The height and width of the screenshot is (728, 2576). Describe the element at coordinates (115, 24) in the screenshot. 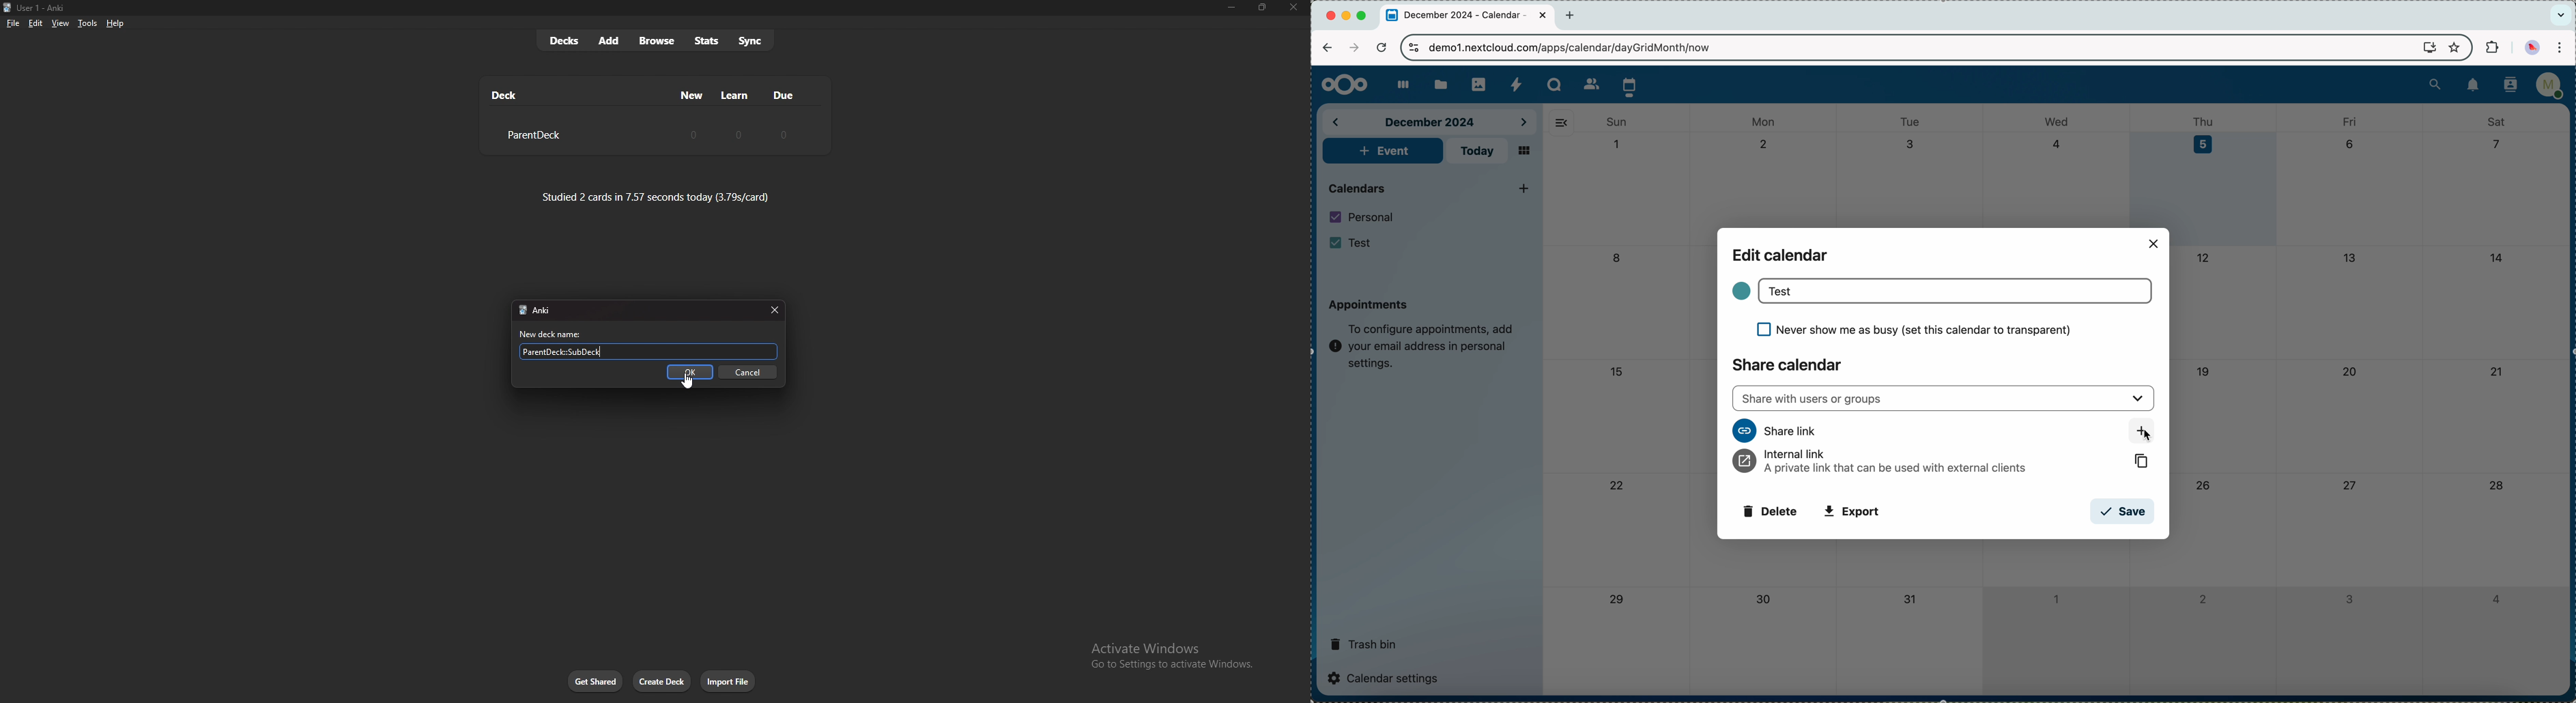

I see `help` at that location.